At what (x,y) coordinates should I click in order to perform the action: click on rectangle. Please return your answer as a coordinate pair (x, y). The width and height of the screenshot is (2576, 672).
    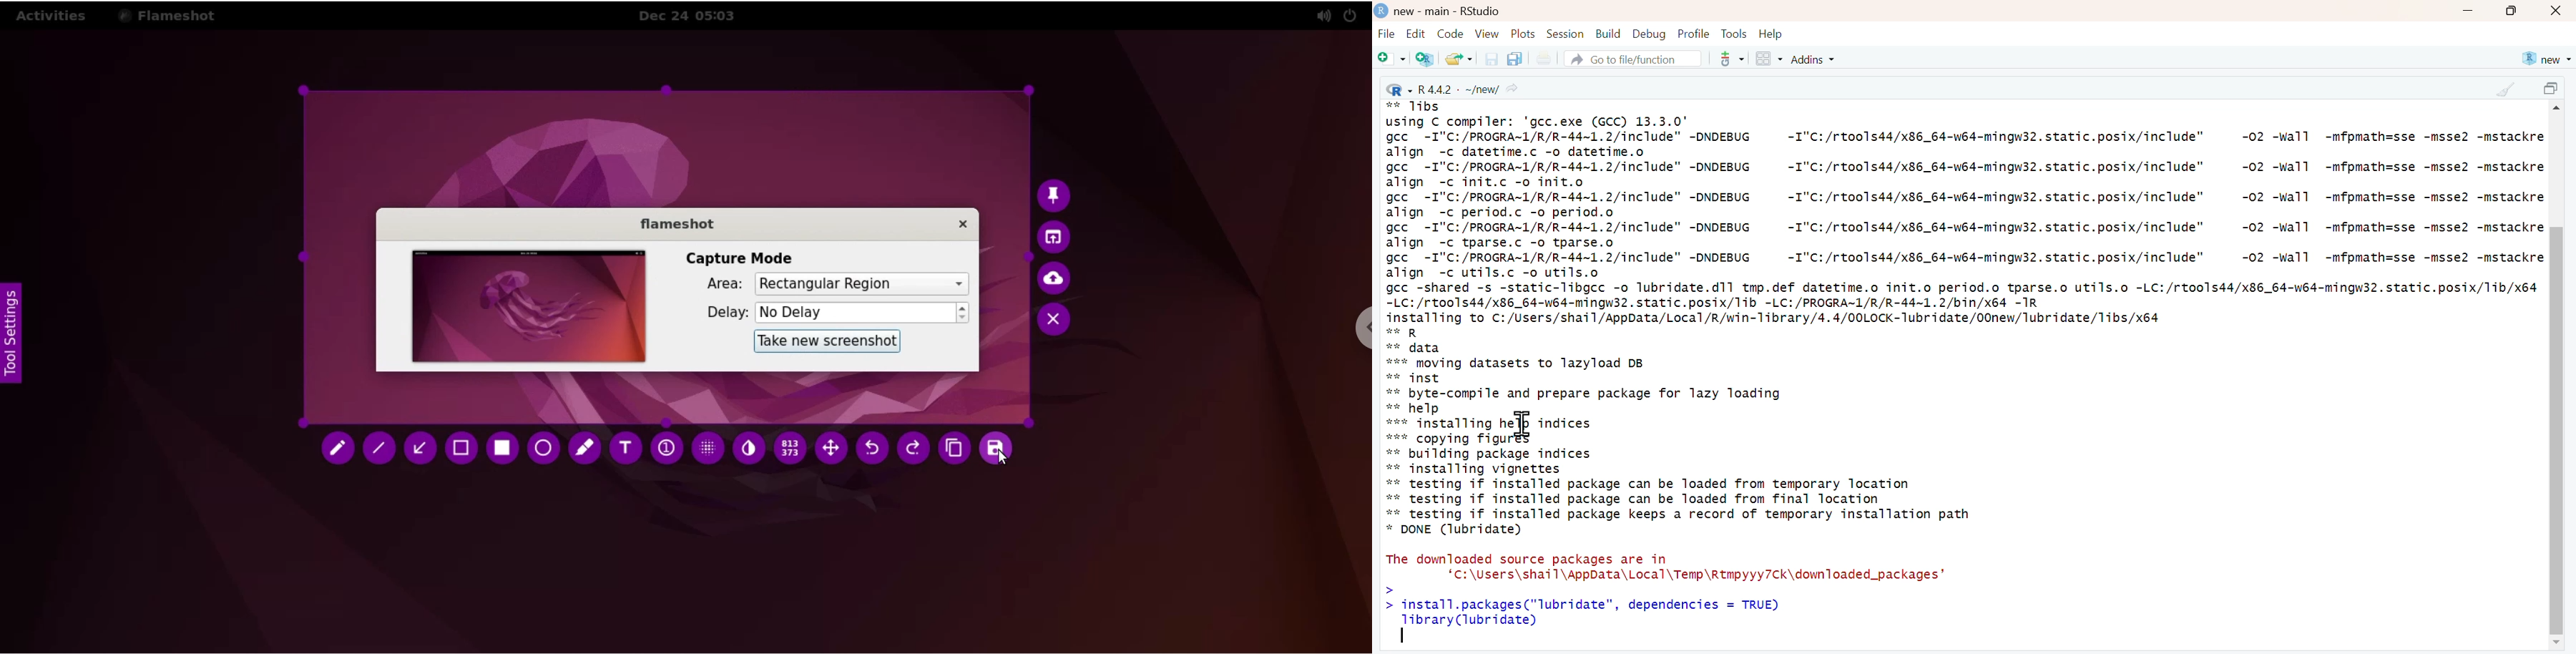
    Looking at the image, I should click on (502, 449).